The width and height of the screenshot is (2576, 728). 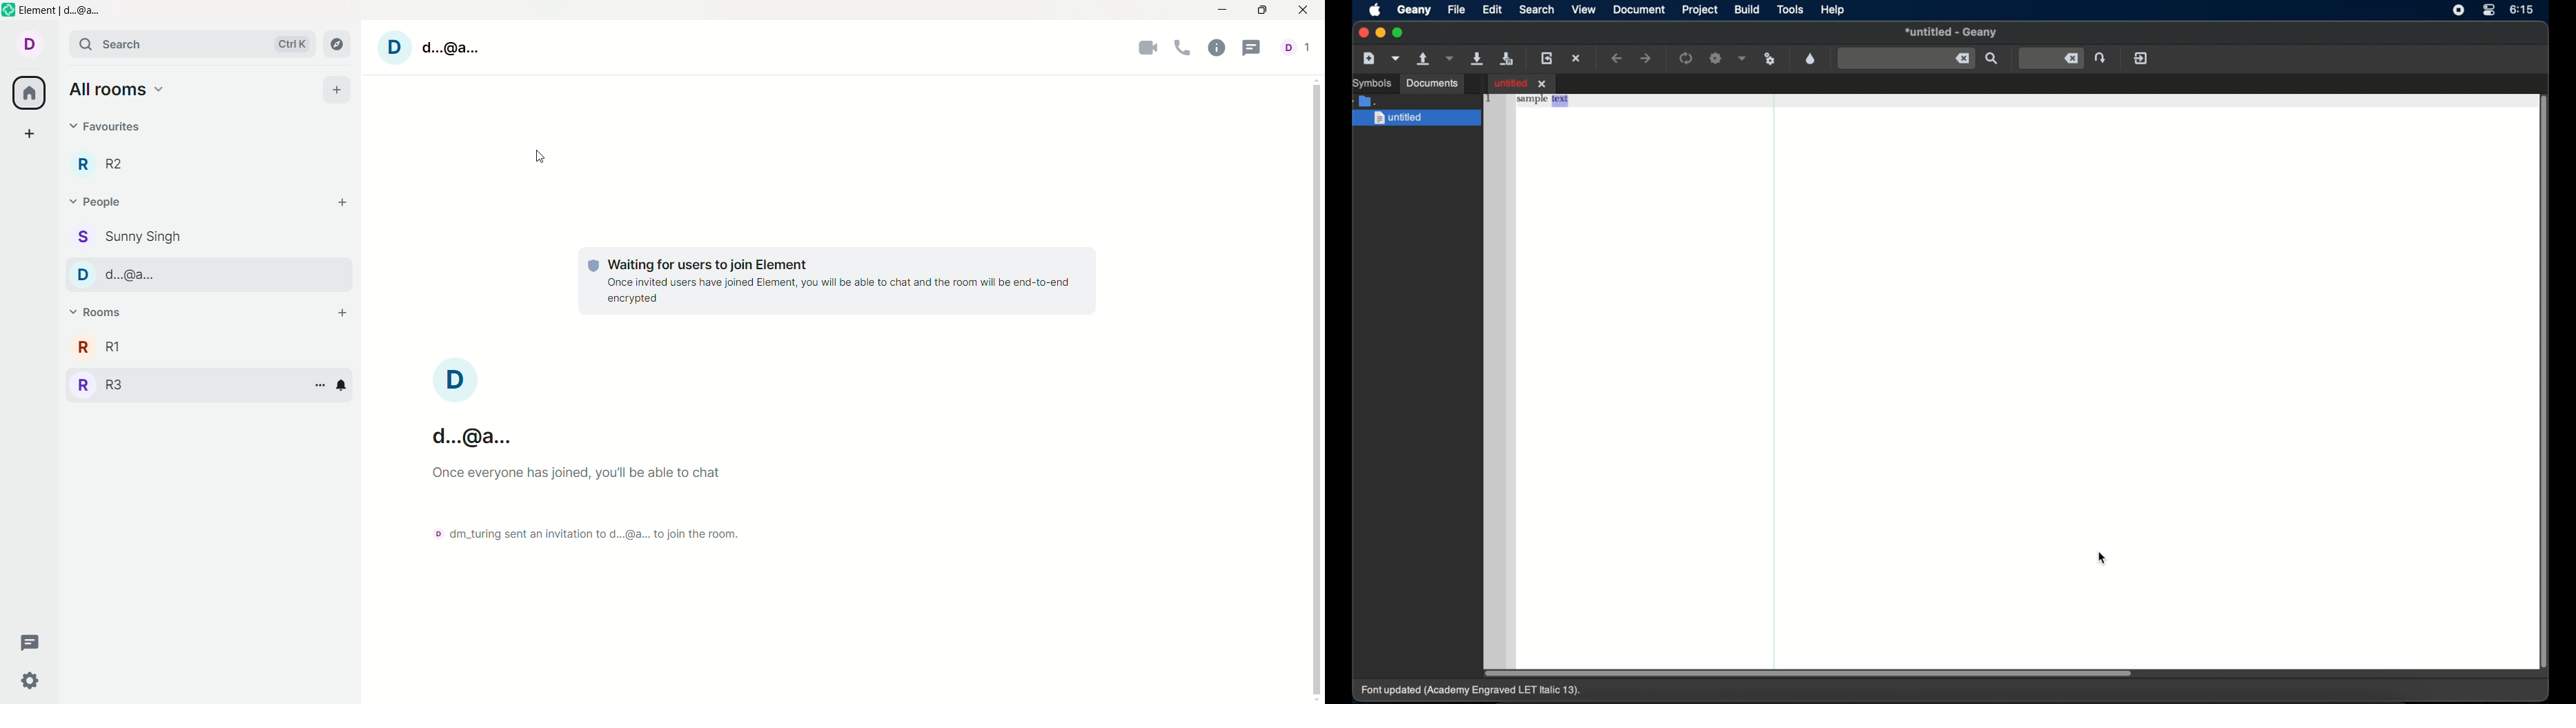 I want to click on Vertical slide bar, so click(x=1317, y=389).